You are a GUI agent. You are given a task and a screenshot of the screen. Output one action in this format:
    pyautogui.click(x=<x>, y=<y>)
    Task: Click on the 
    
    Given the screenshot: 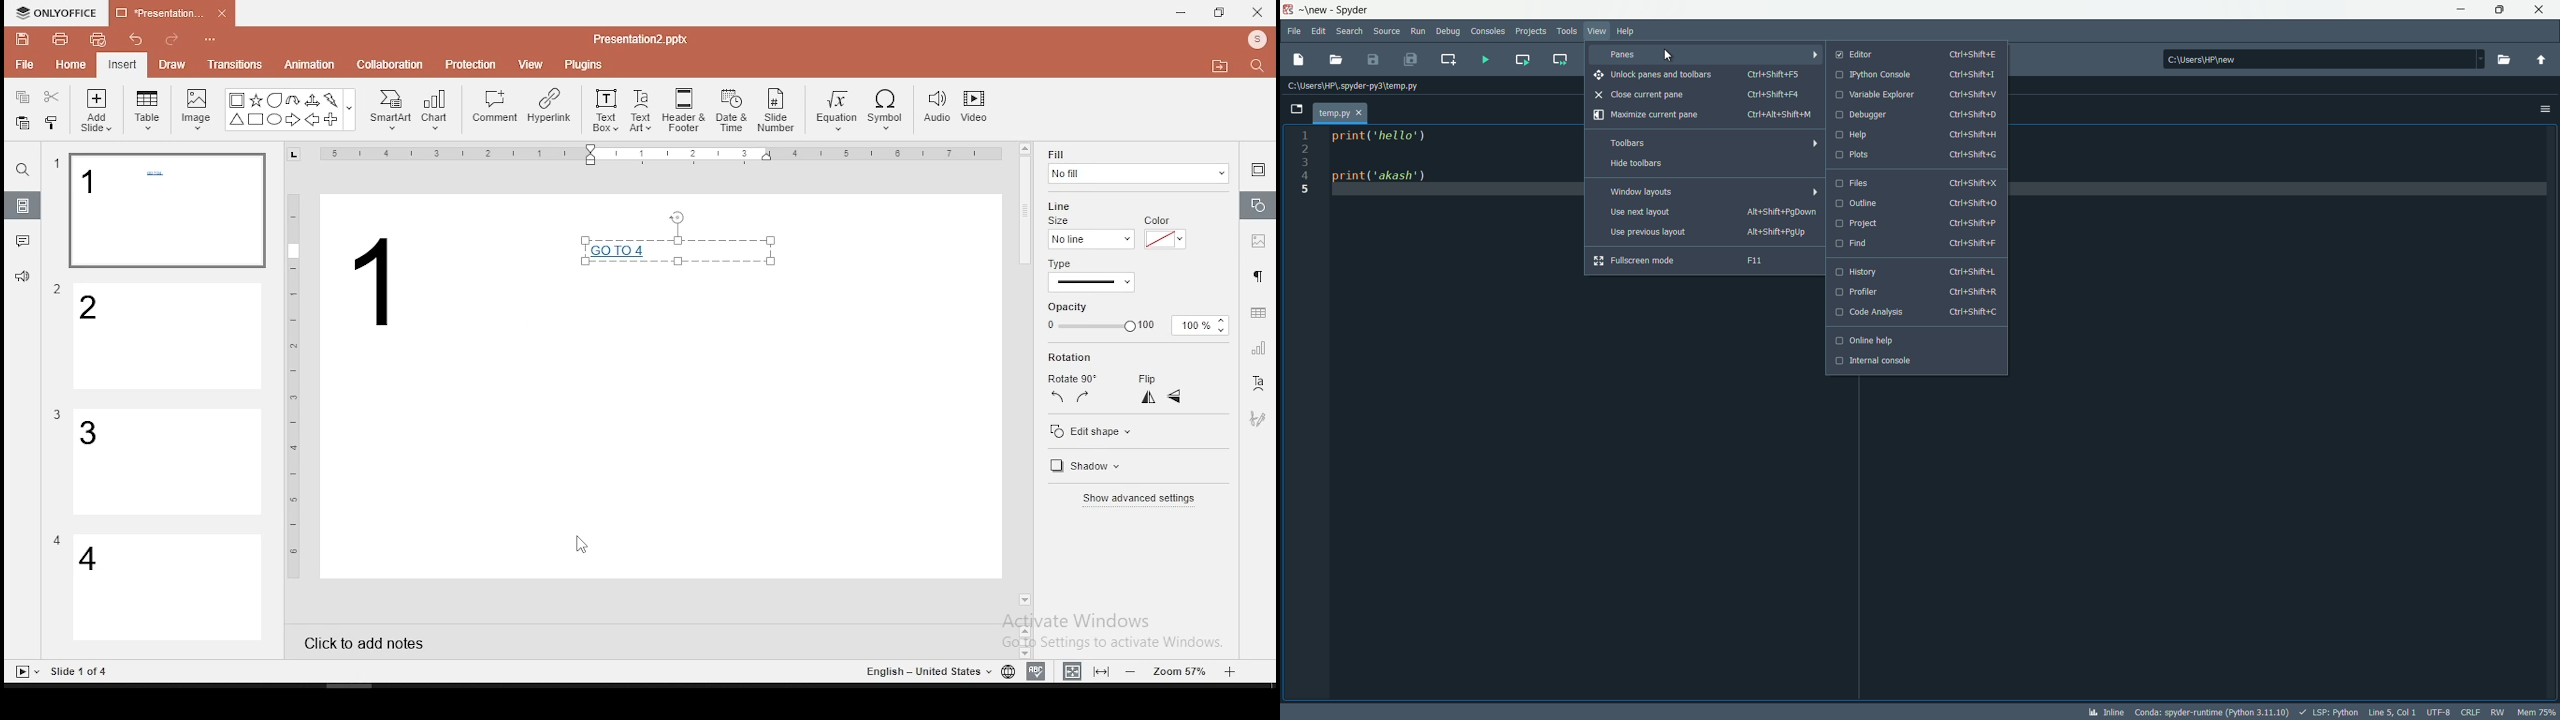 What is the action you would take?
    pyautogui.click(x=926, y=672)
    